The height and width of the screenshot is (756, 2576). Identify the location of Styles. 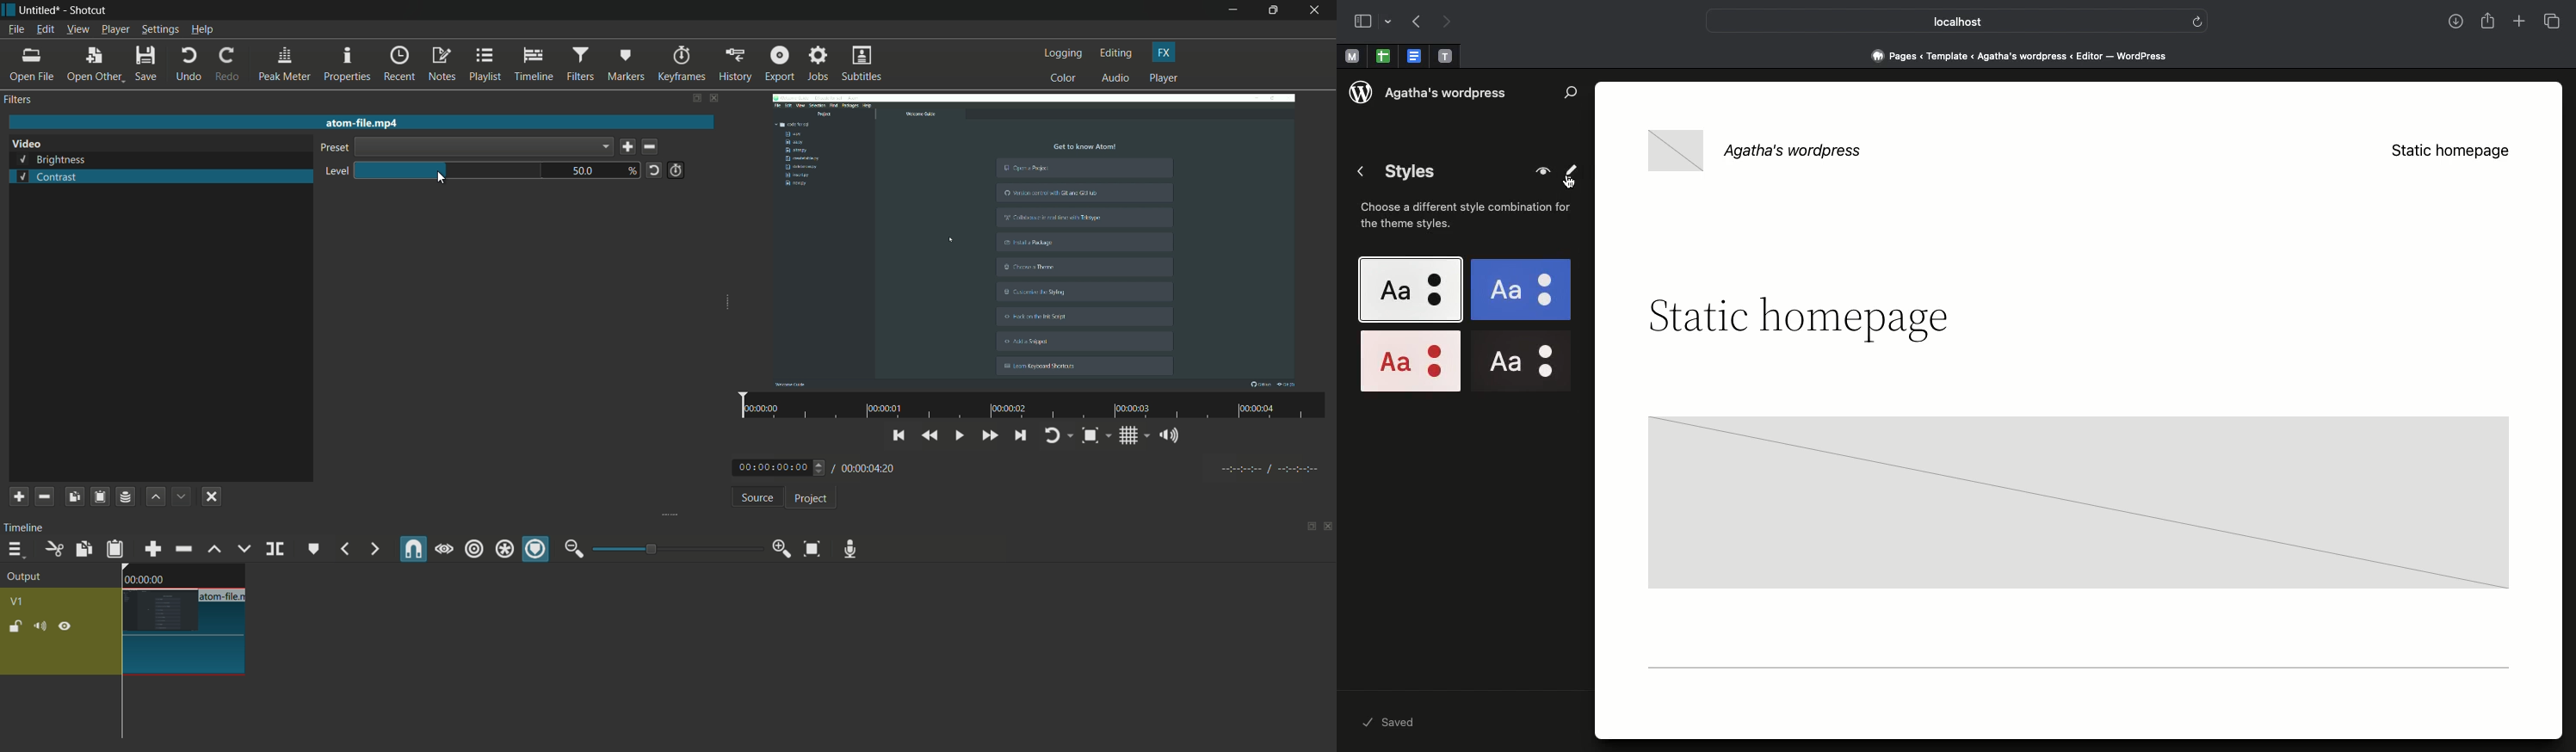
(1399, 173).